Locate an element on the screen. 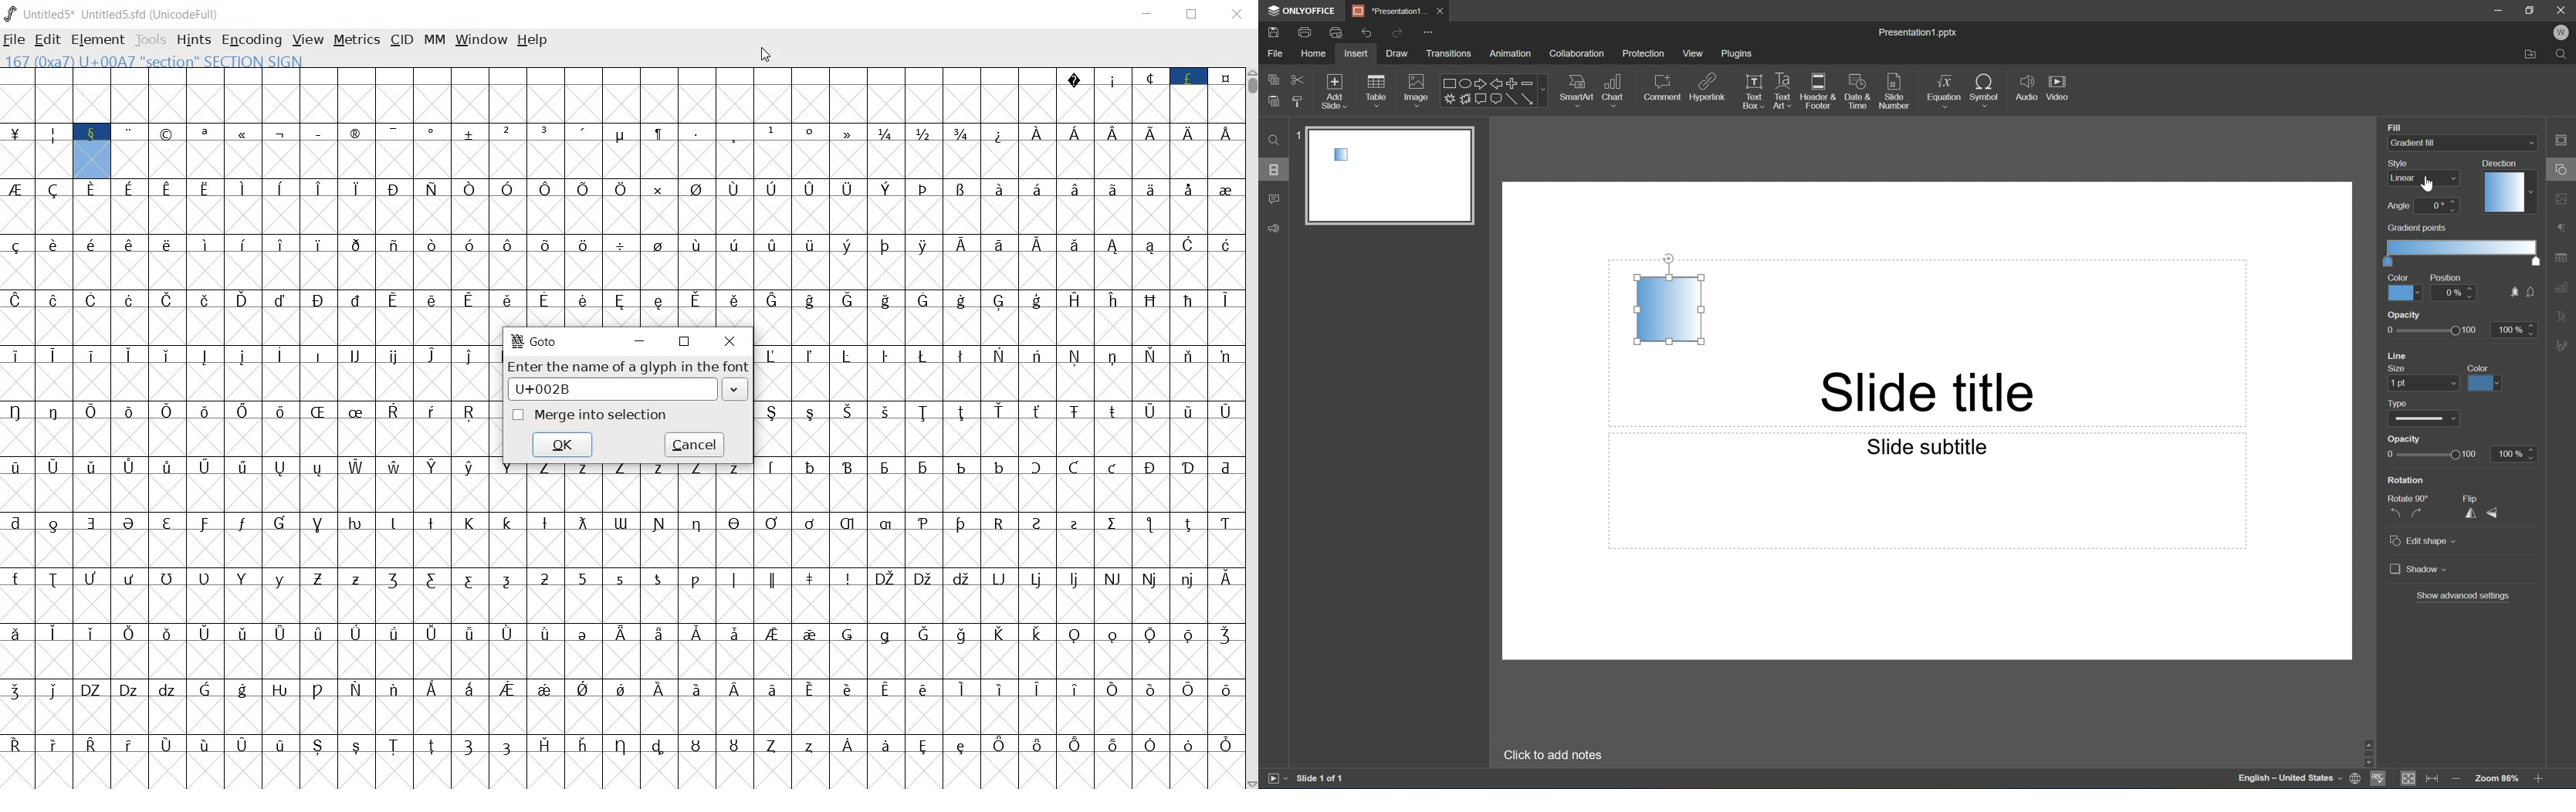 This screenshot has height=812, width=2576. Linear is located at coordinates (1669, 310).